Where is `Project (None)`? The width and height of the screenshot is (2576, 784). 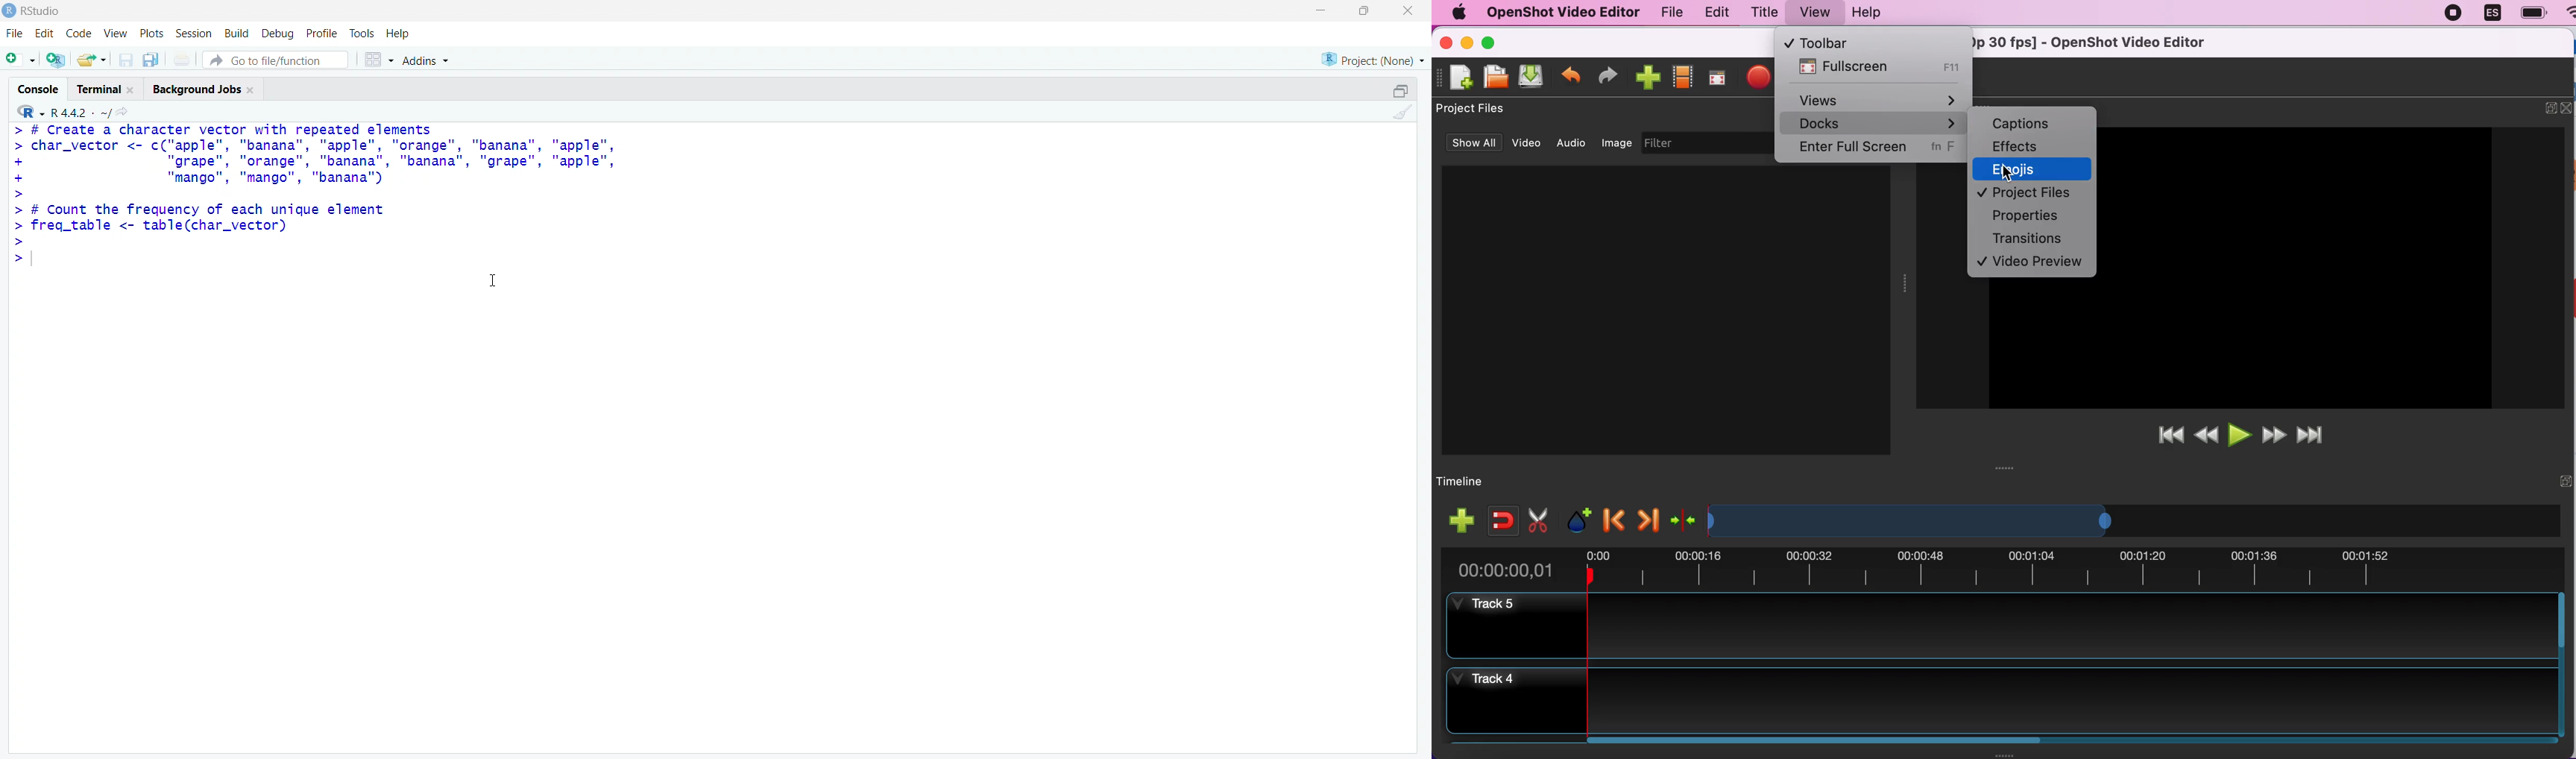 Project (None) is located at coordinates (1369, 57).